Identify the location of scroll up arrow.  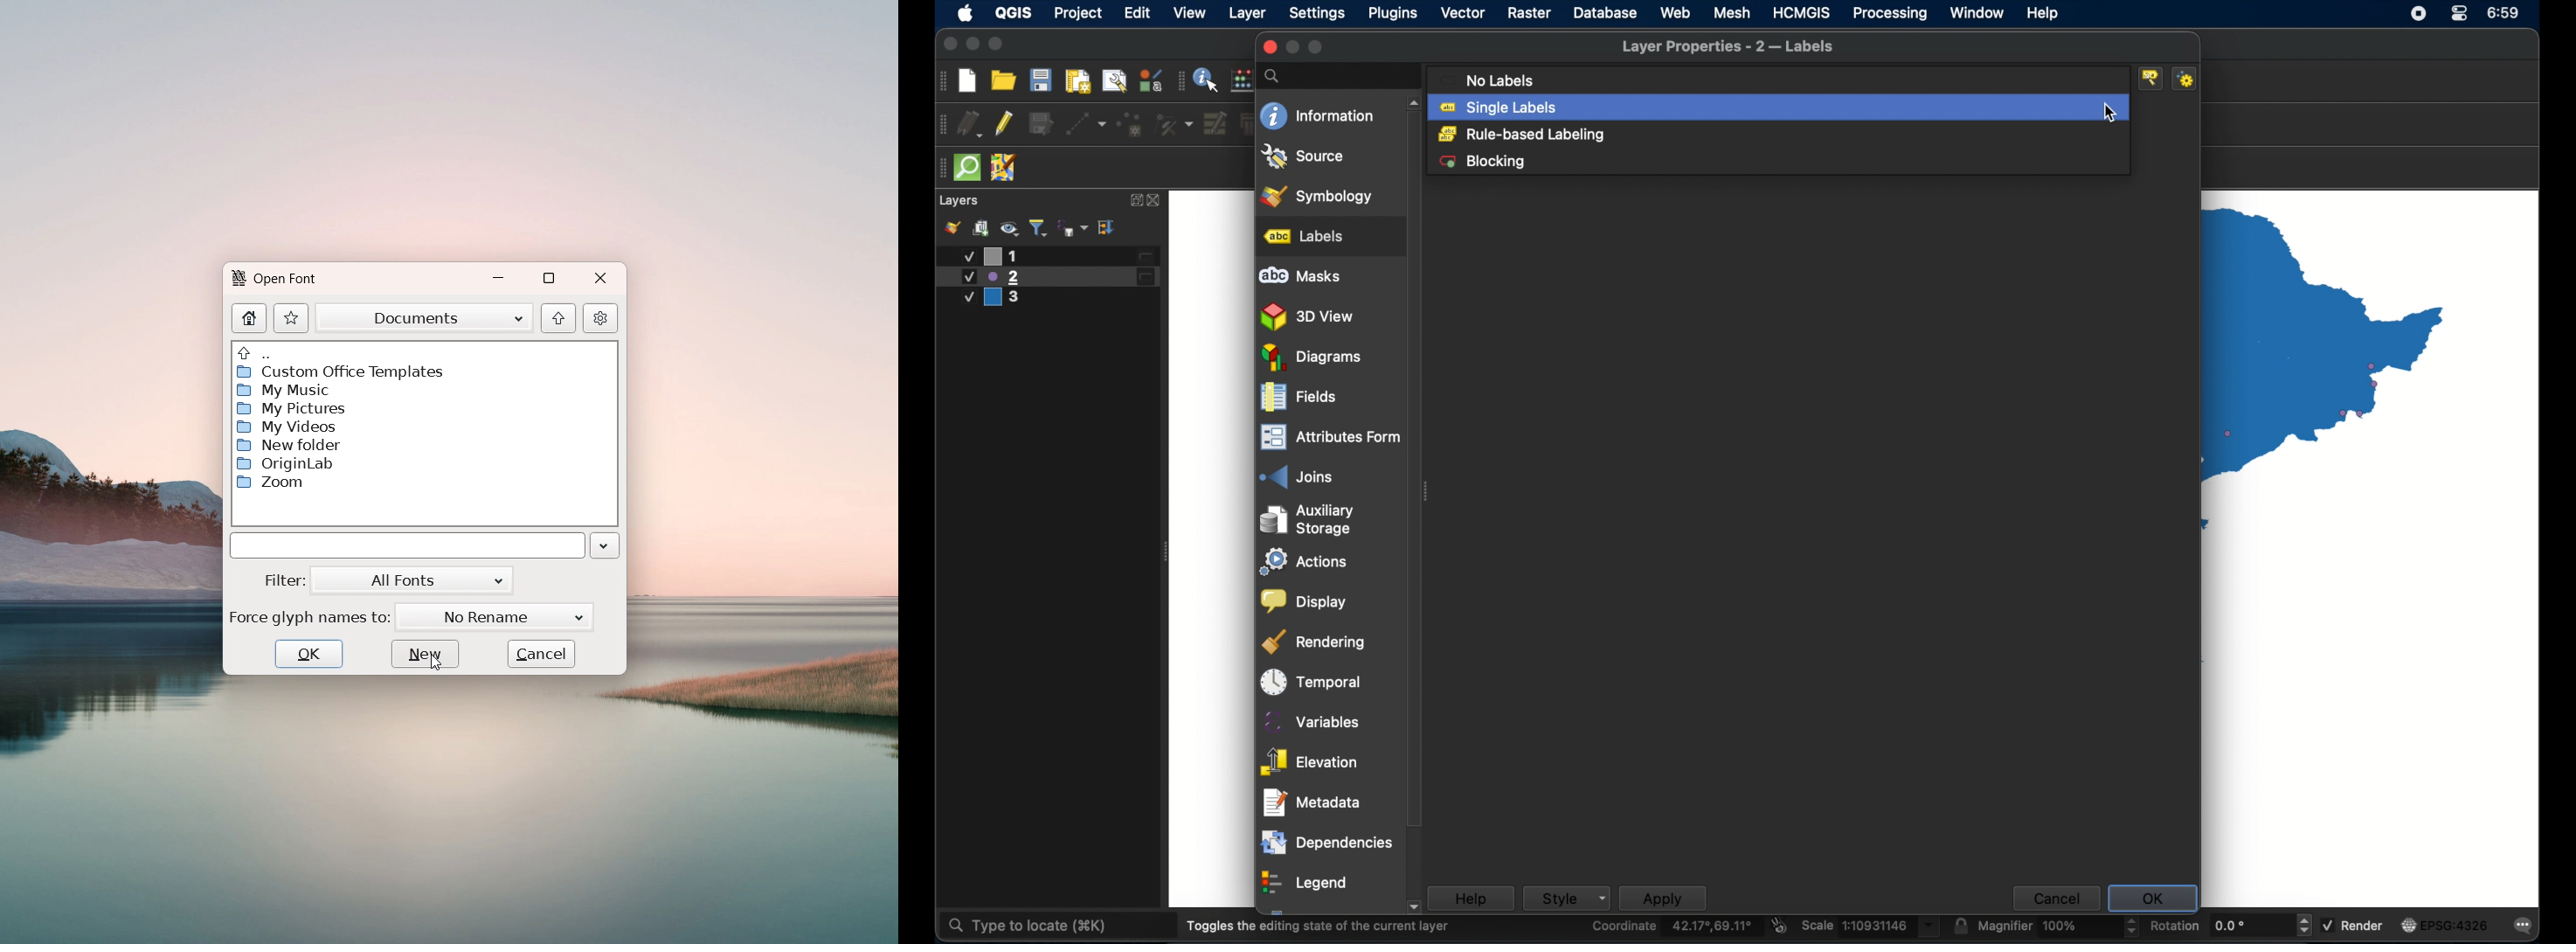
(1414, 103).